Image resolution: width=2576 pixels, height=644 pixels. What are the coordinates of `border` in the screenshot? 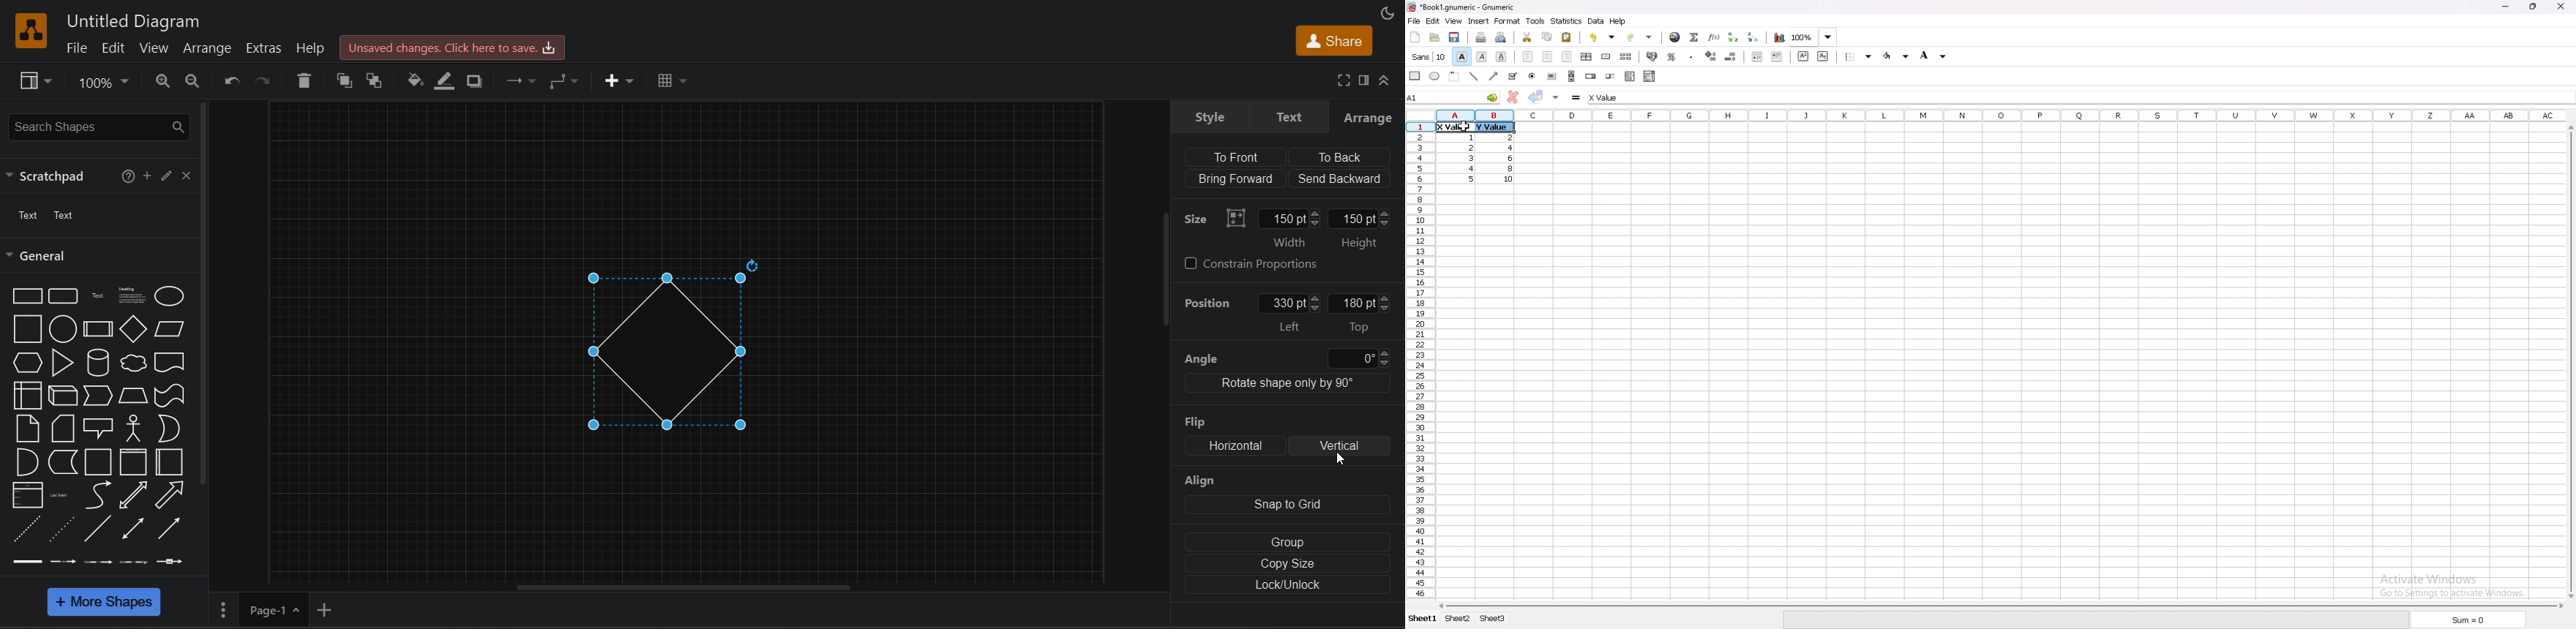 It's located at (1860, 56).